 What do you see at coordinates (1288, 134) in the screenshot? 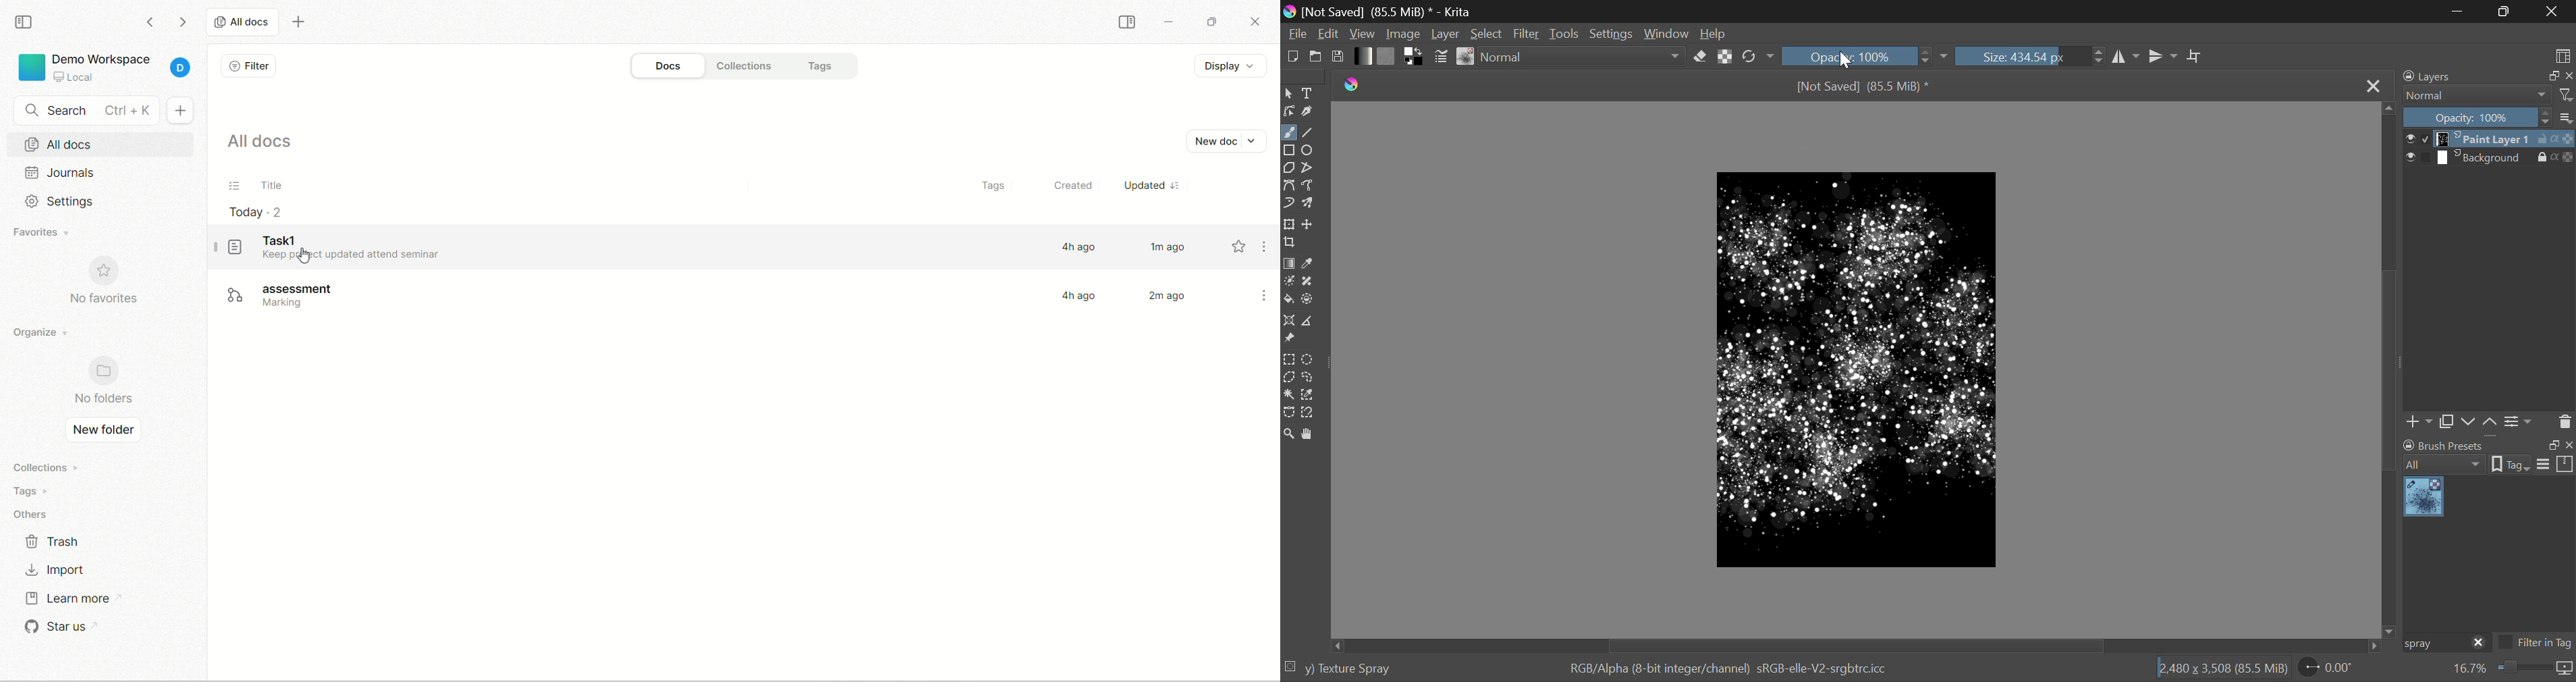
I see `Freehand Paintbrush selected` at bounding box center [1288, 134].